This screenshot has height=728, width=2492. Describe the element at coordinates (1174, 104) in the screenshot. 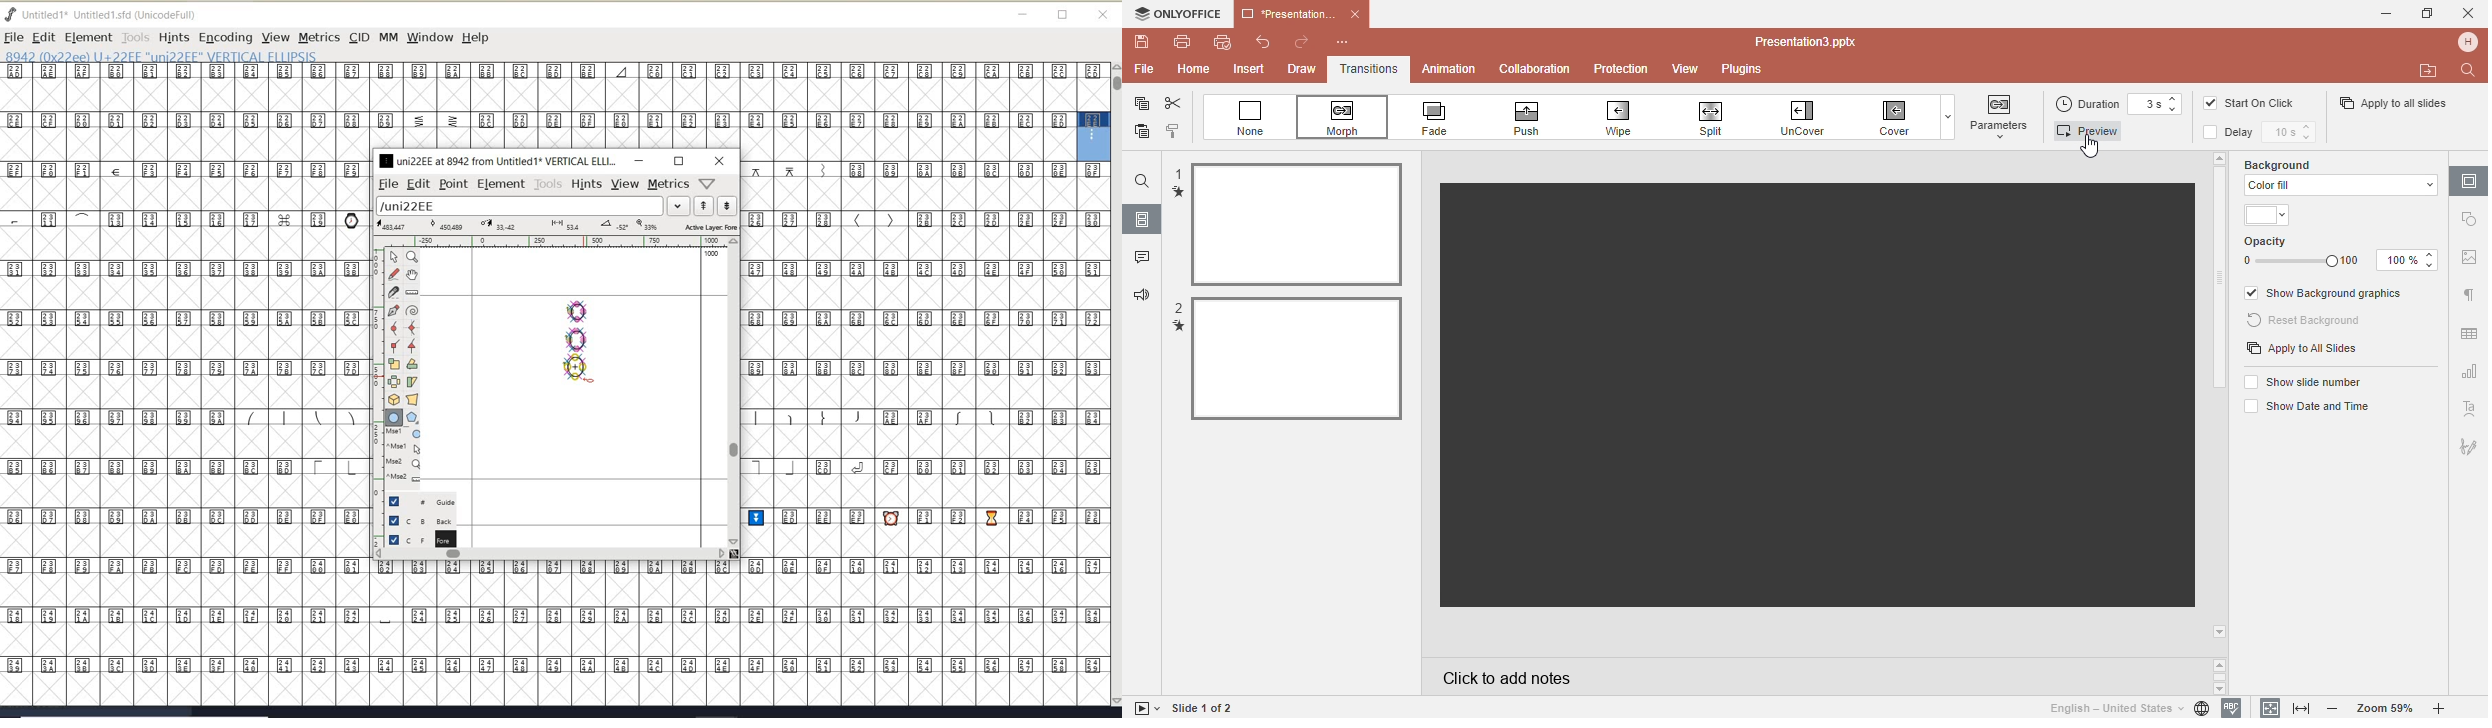

I see `Cut` at that location.